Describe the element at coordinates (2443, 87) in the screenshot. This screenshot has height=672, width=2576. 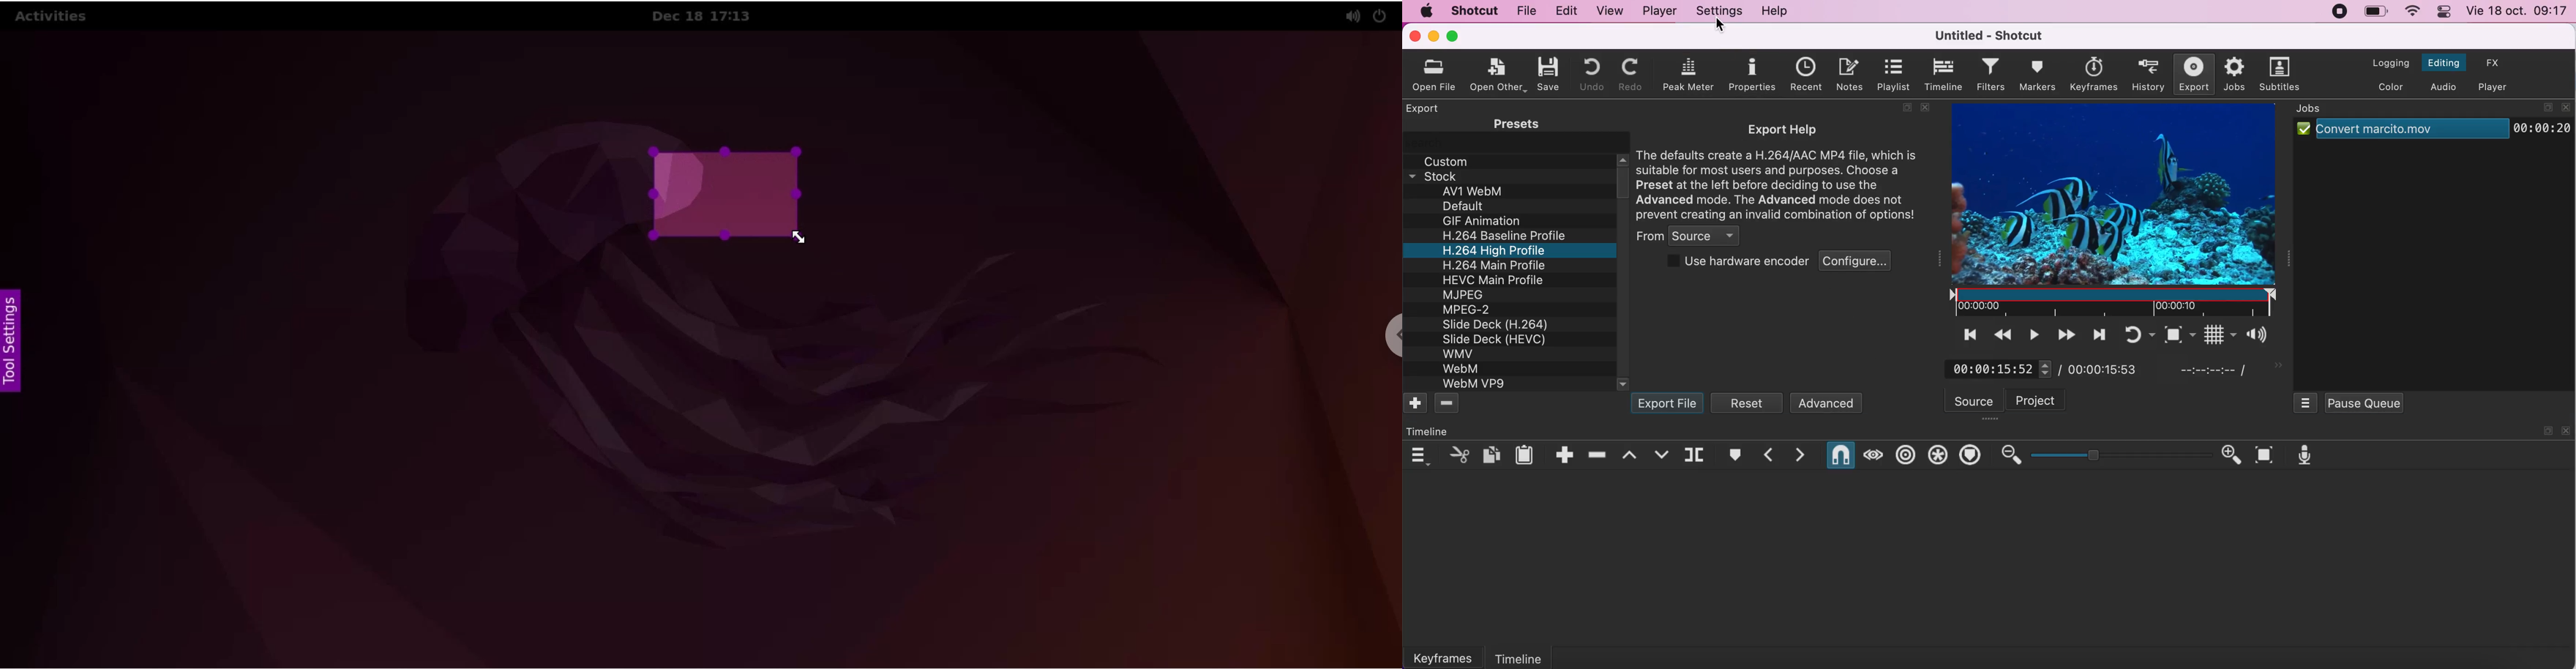
I see `switch to the audio layout` at that location.